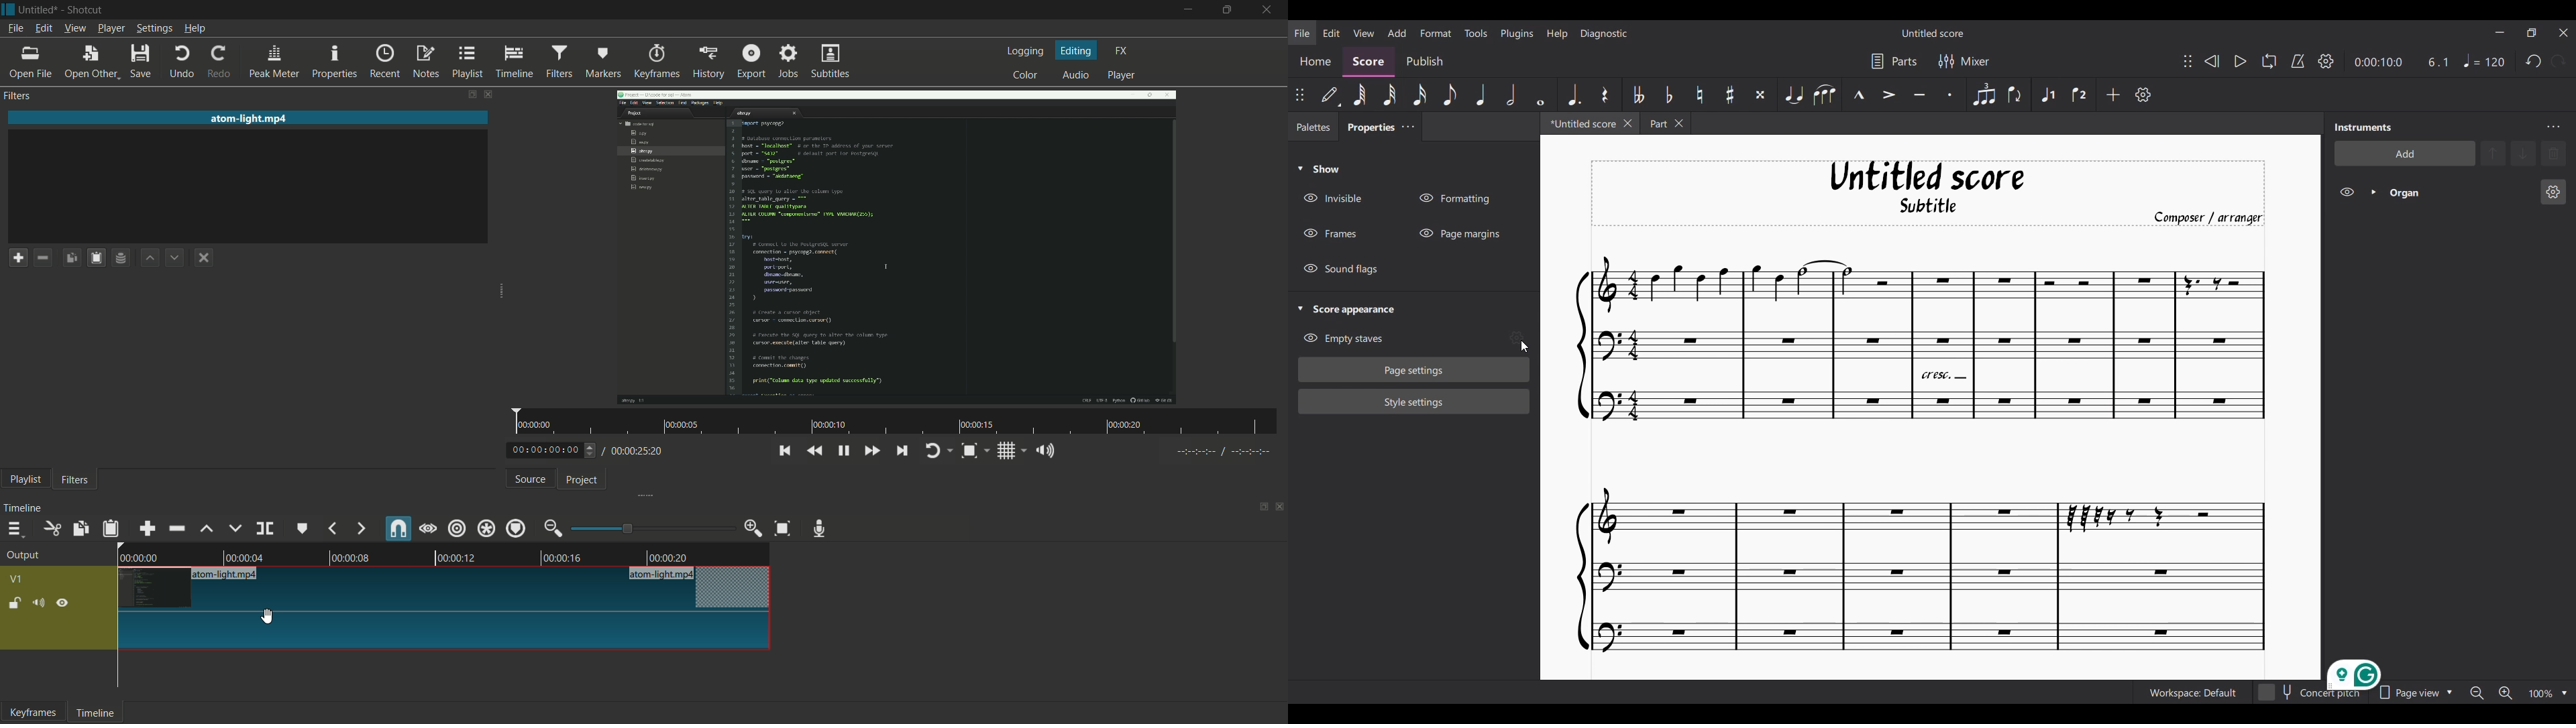  What do you see at coordinates (545, 450) in the screenshot?
I see `current time` at bounding box center [545, 450].